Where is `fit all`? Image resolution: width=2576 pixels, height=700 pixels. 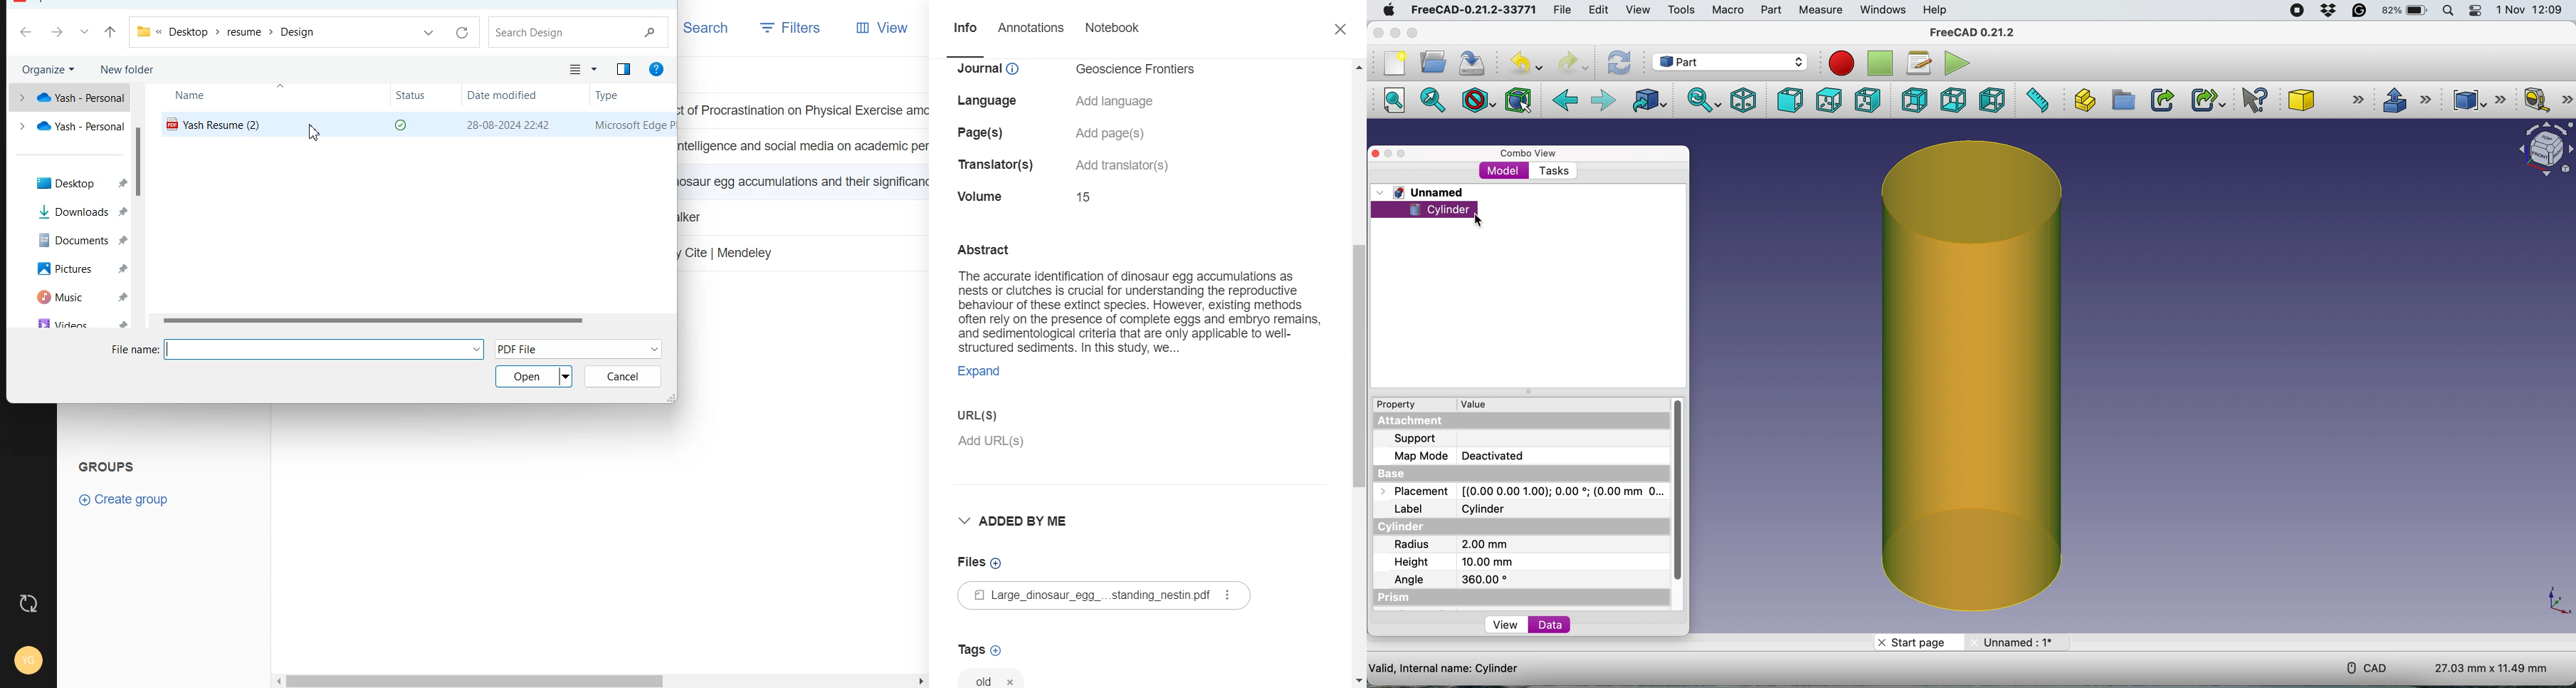 fit all is located at coordinates (1392, 103).